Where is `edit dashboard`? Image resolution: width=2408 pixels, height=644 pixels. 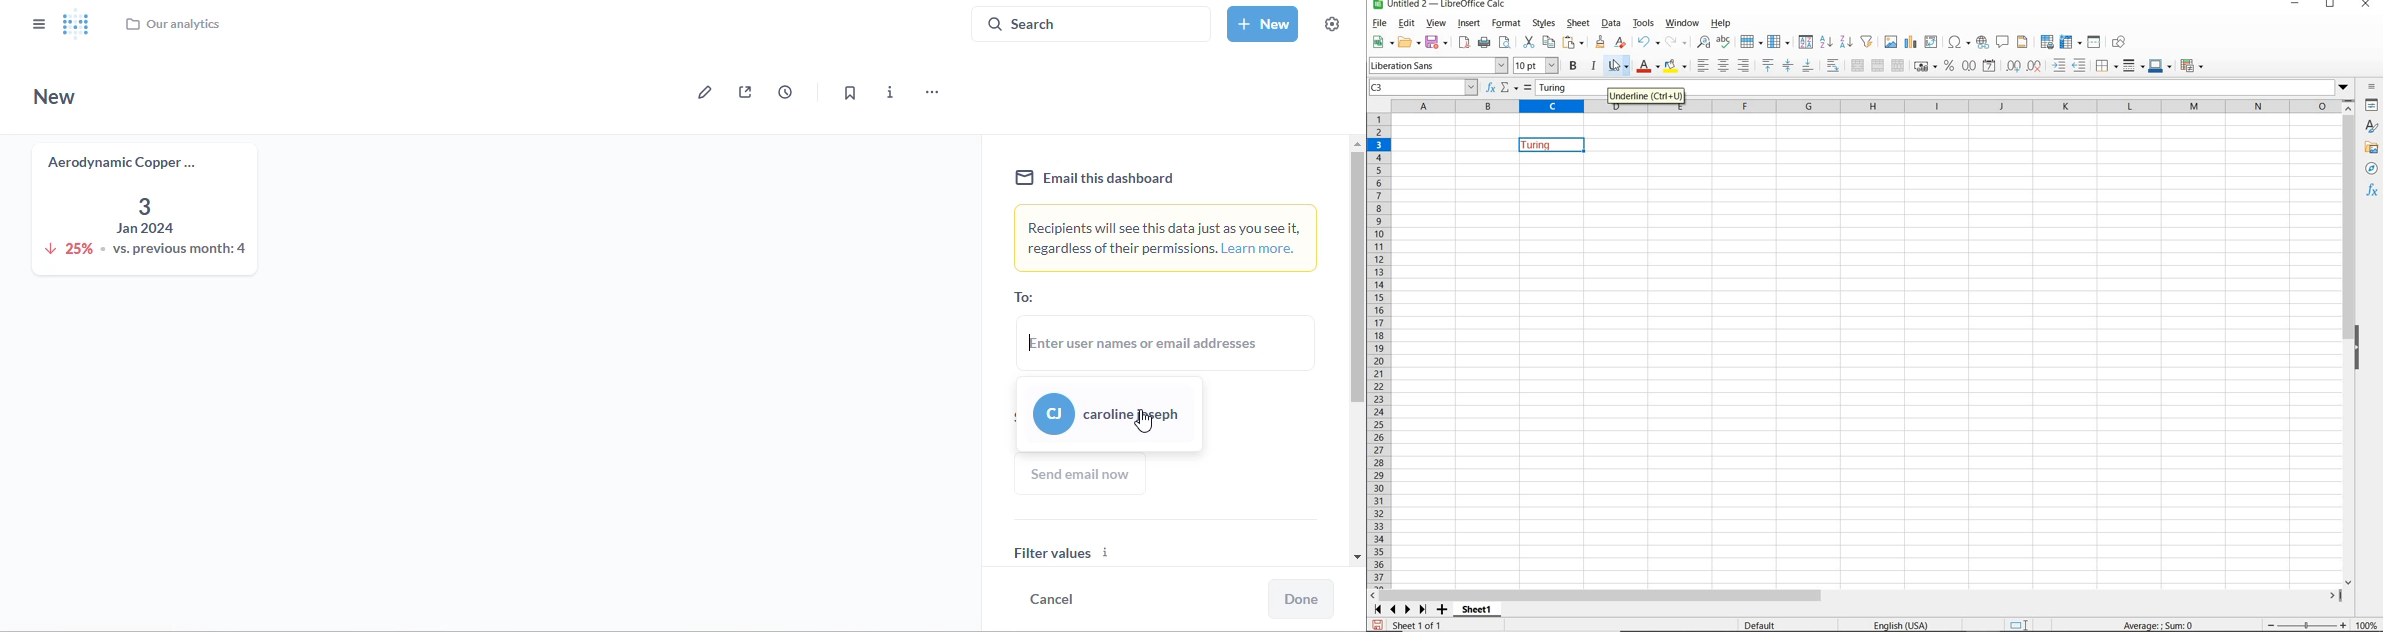 edit dashboard is located at coordinates (700, 92).